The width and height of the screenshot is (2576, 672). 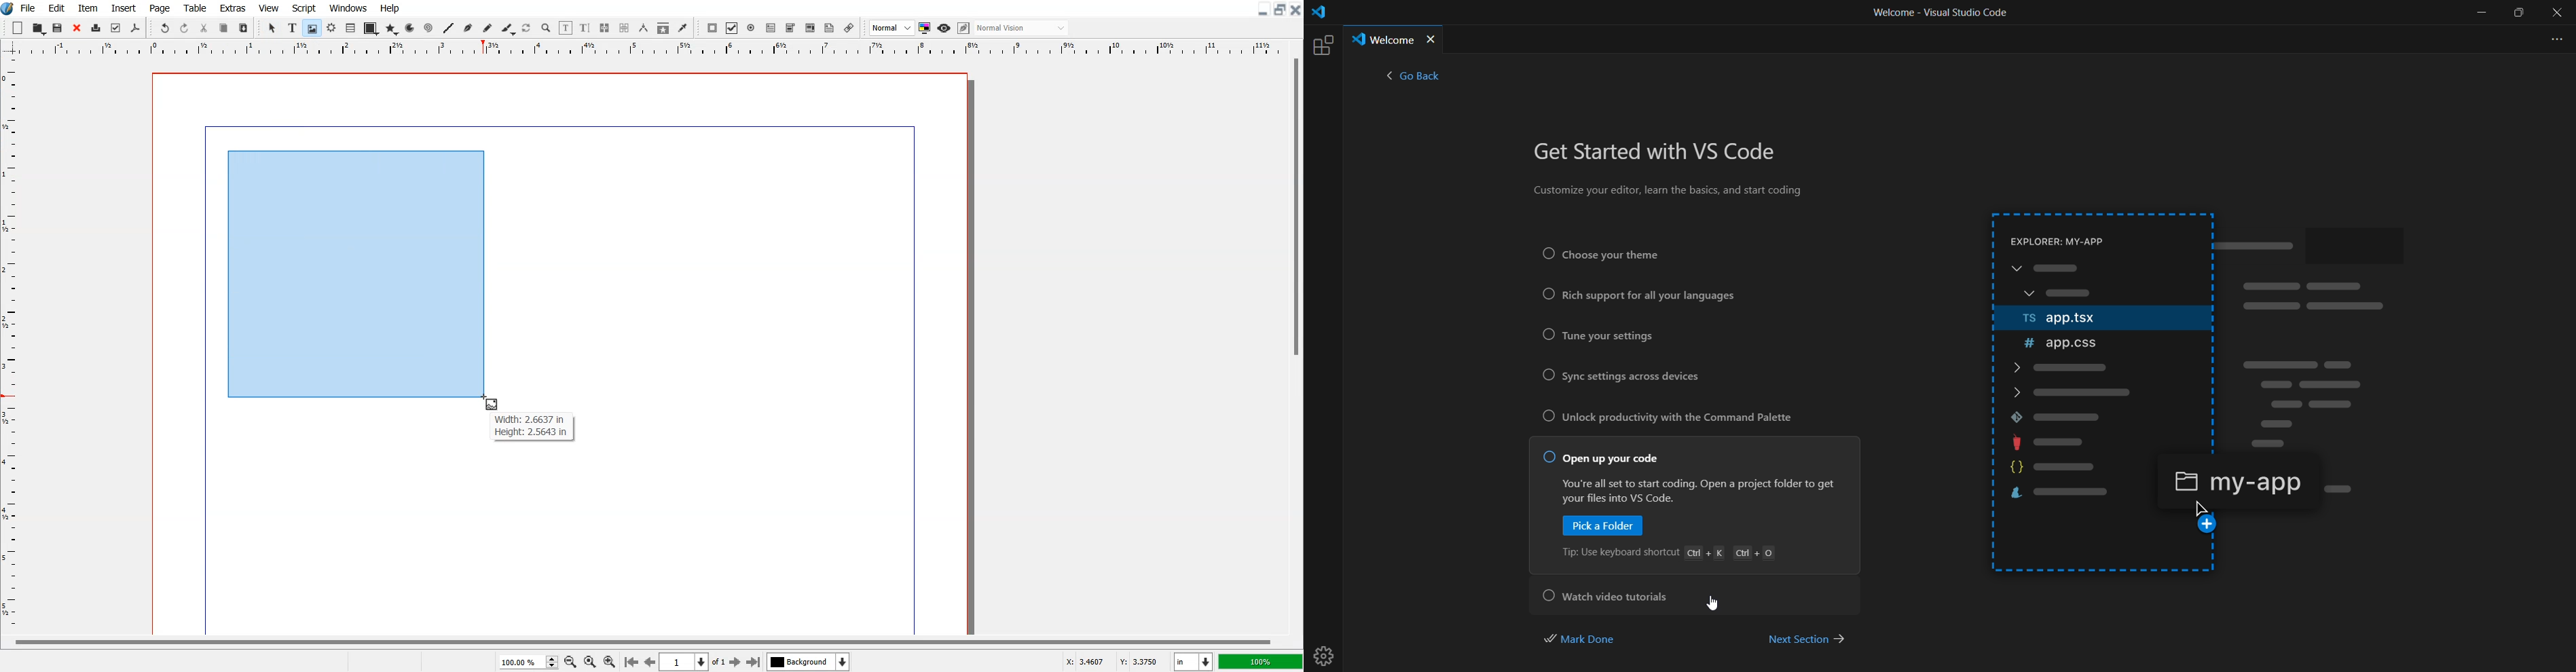 I want to click on Zoom to 100%, so click(x=589, y=661).